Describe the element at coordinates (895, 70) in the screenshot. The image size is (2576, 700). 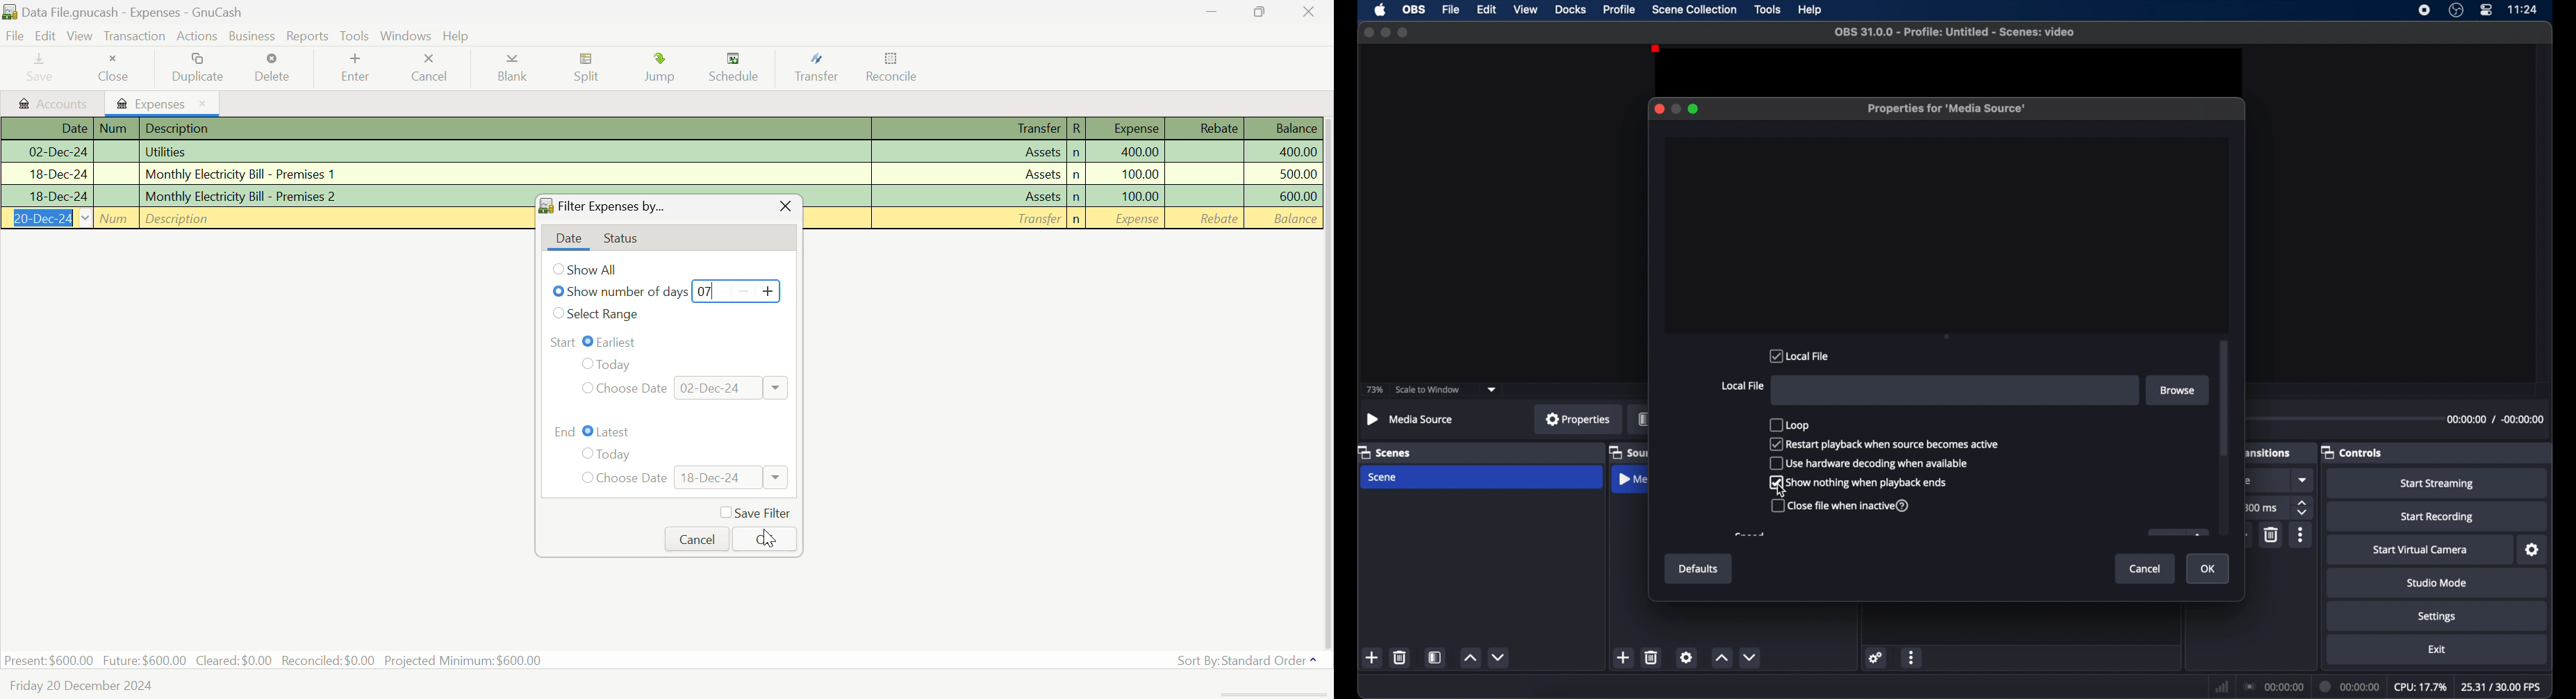
I see `Reconcile` at that location.